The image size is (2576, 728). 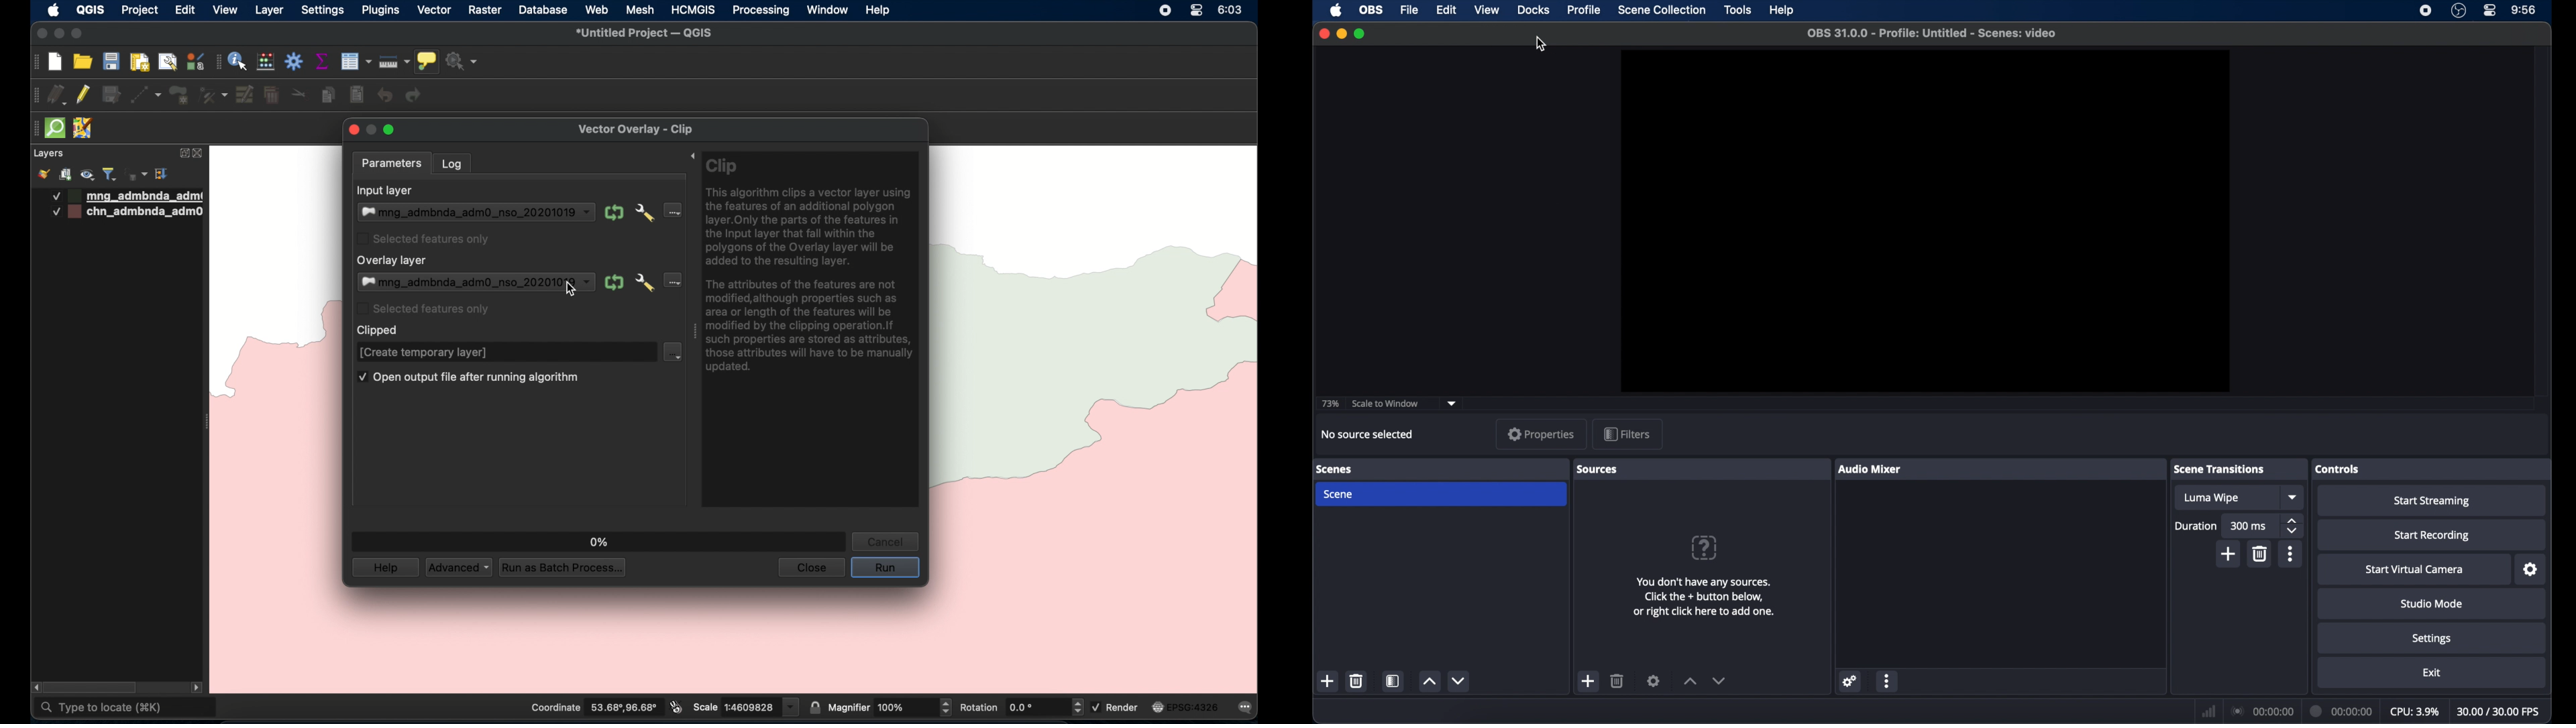 What do you see at coordinates (1627, 434) in the screenshot?
I see `filters` at bounding box center [1627, 434].